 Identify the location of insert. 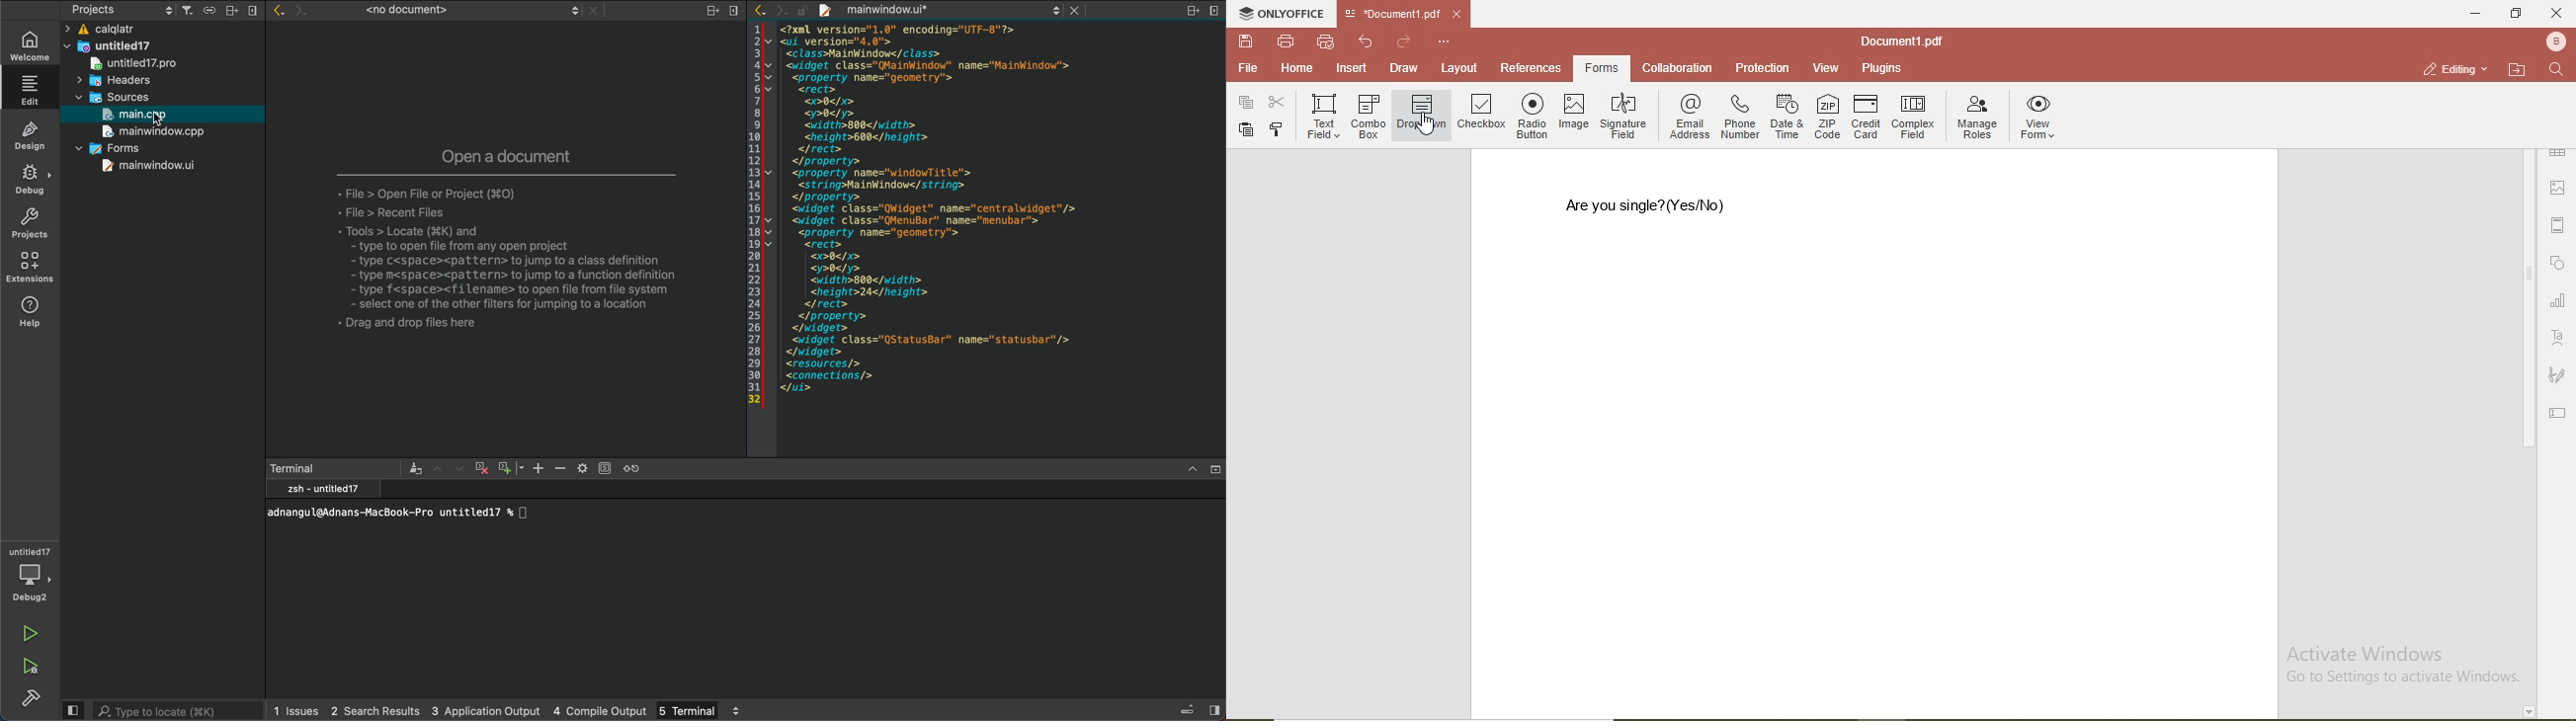
(1352, 70).